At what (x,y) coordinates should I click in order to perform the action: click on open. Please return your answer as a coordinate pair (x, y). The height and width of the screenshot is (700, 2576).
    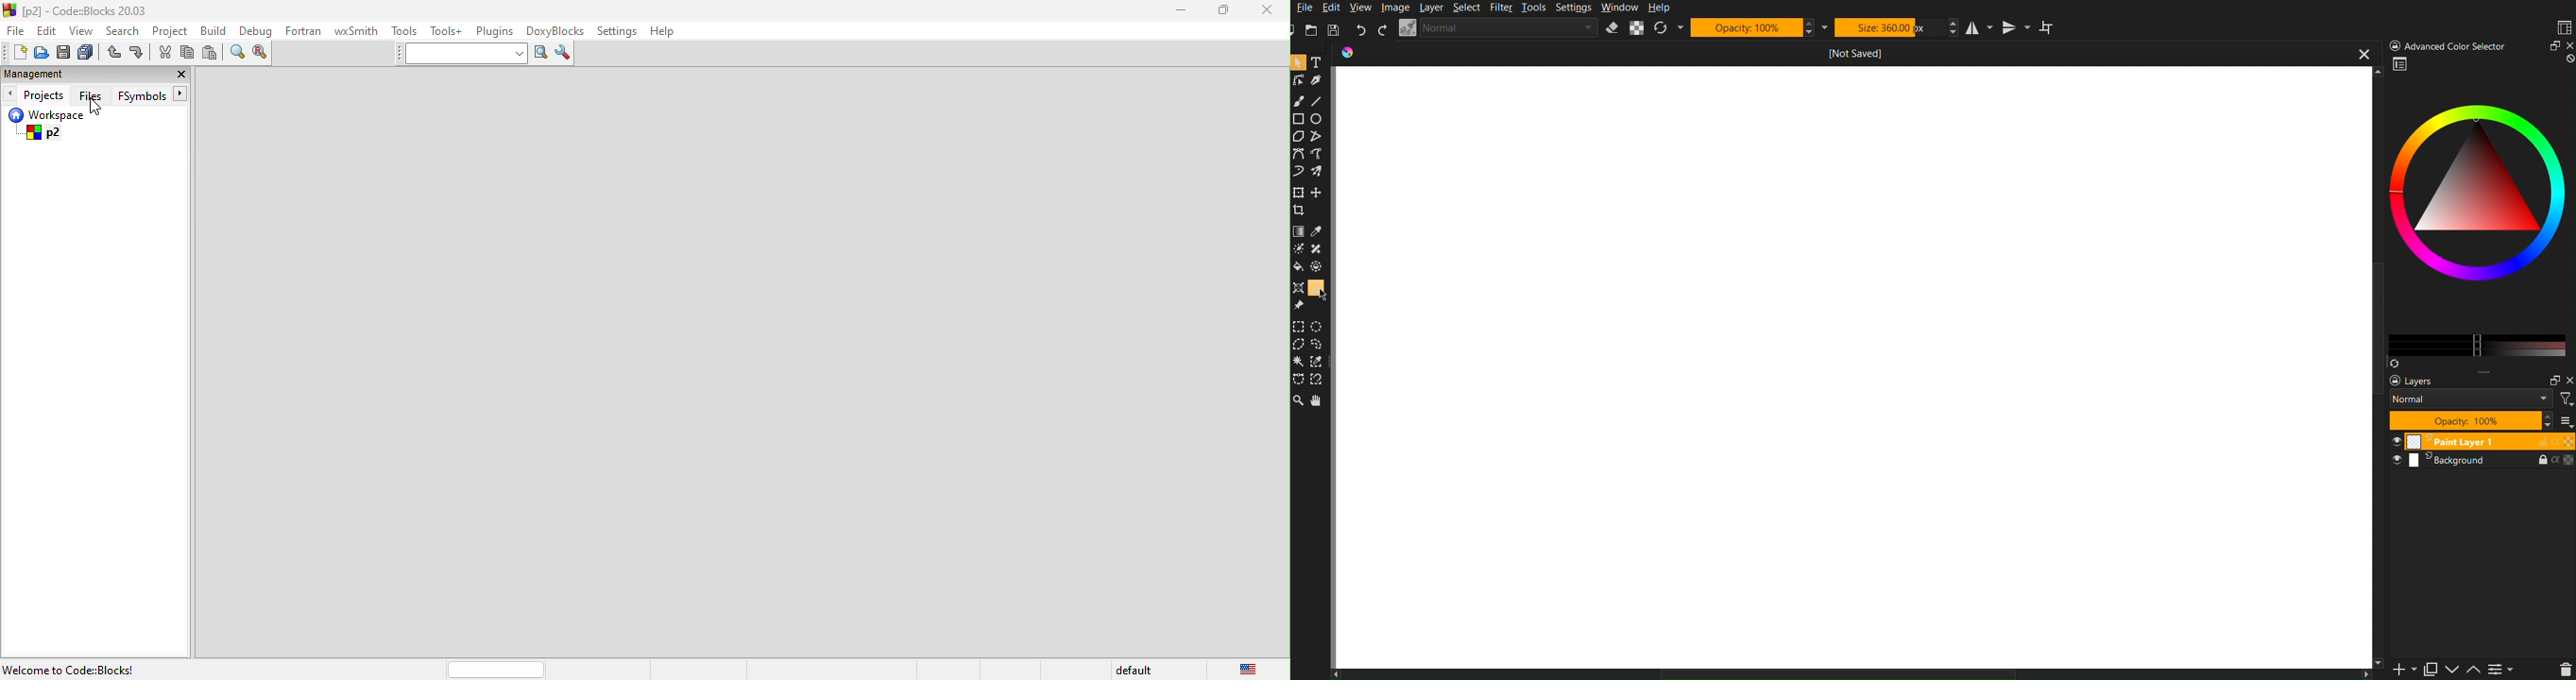
    Looking at the image, I should click on (43, 53).